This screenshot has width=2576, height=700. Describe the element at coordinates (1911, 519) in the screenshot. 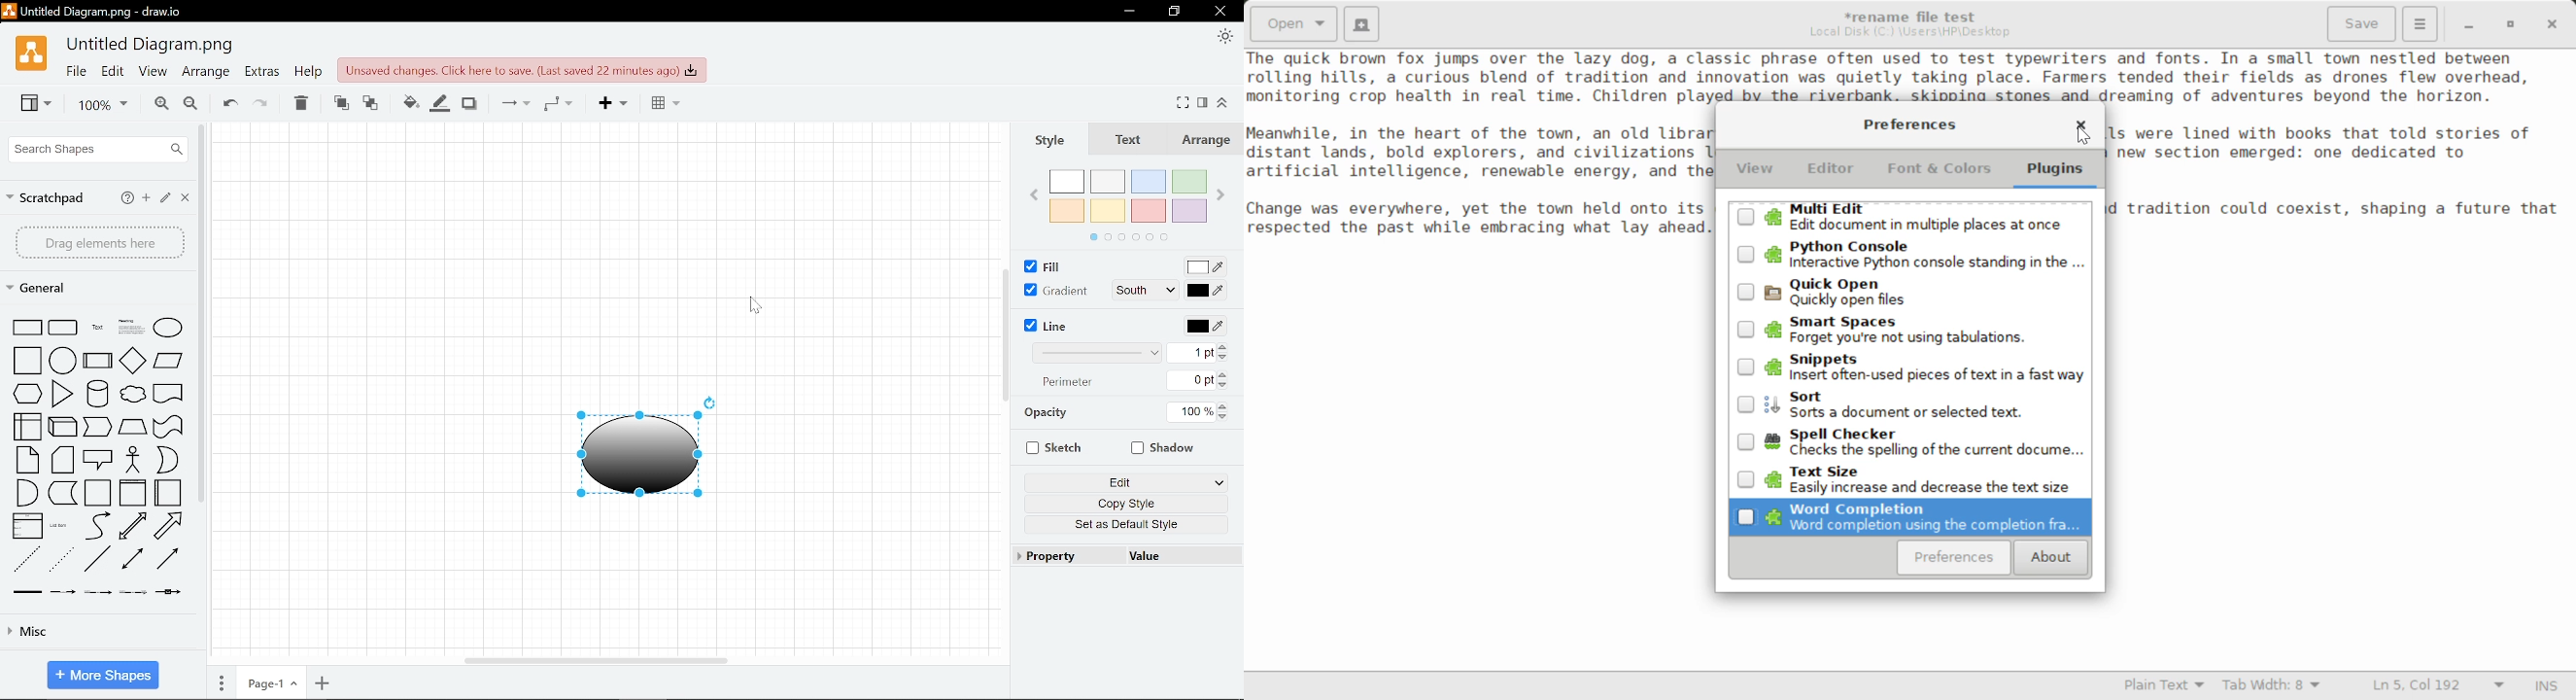

I see `Down Arrow to Word Completion Plugin Button` at that location.